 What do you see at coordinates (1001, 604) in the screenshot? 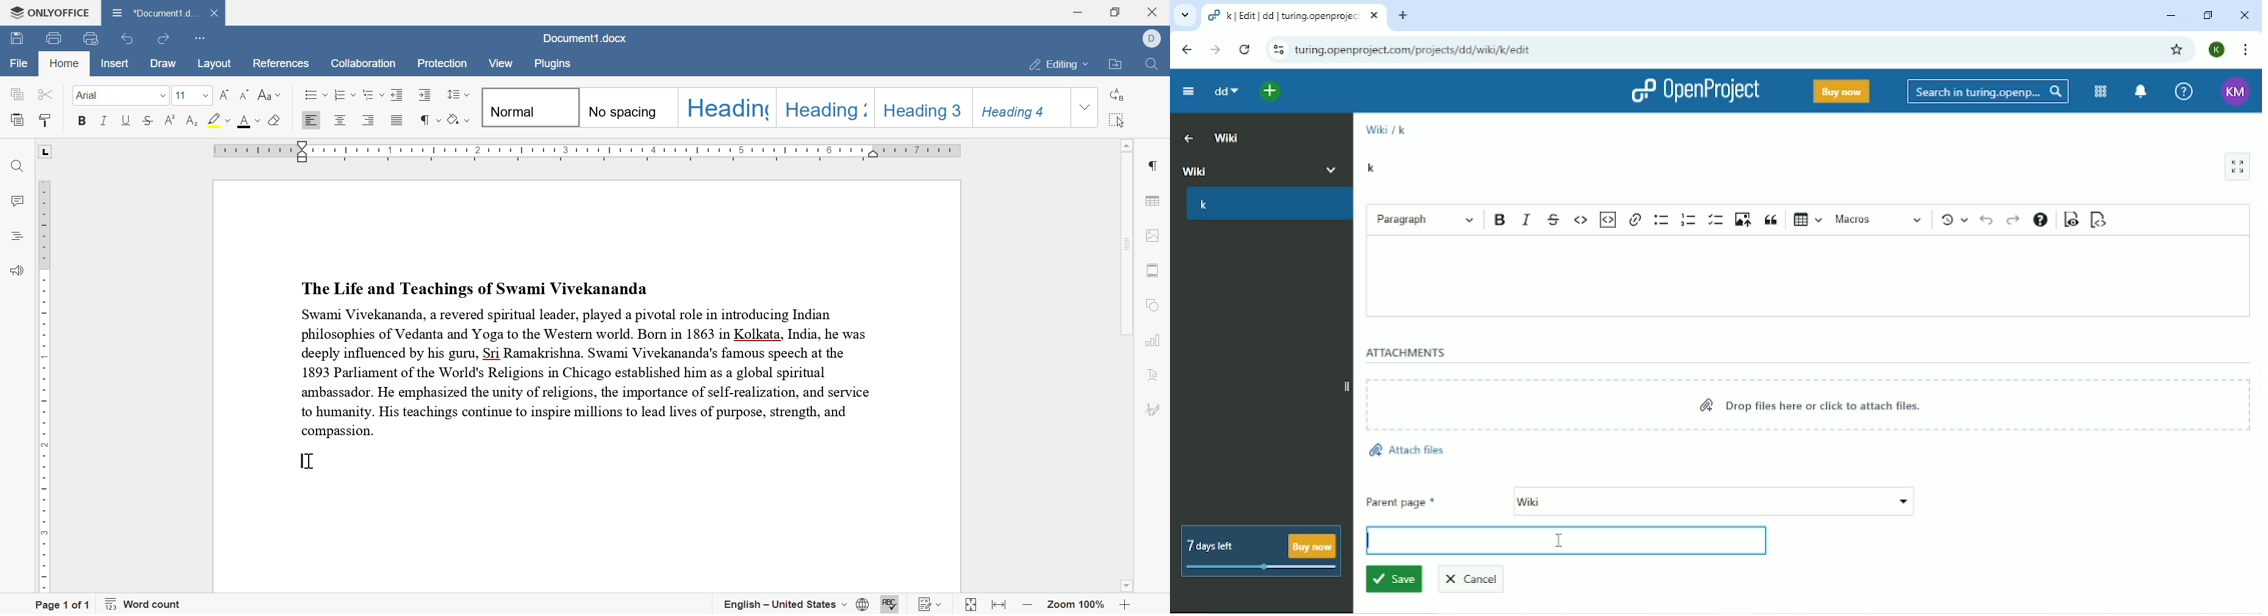
I see `fit to page` at bounding box center [1001, 604].